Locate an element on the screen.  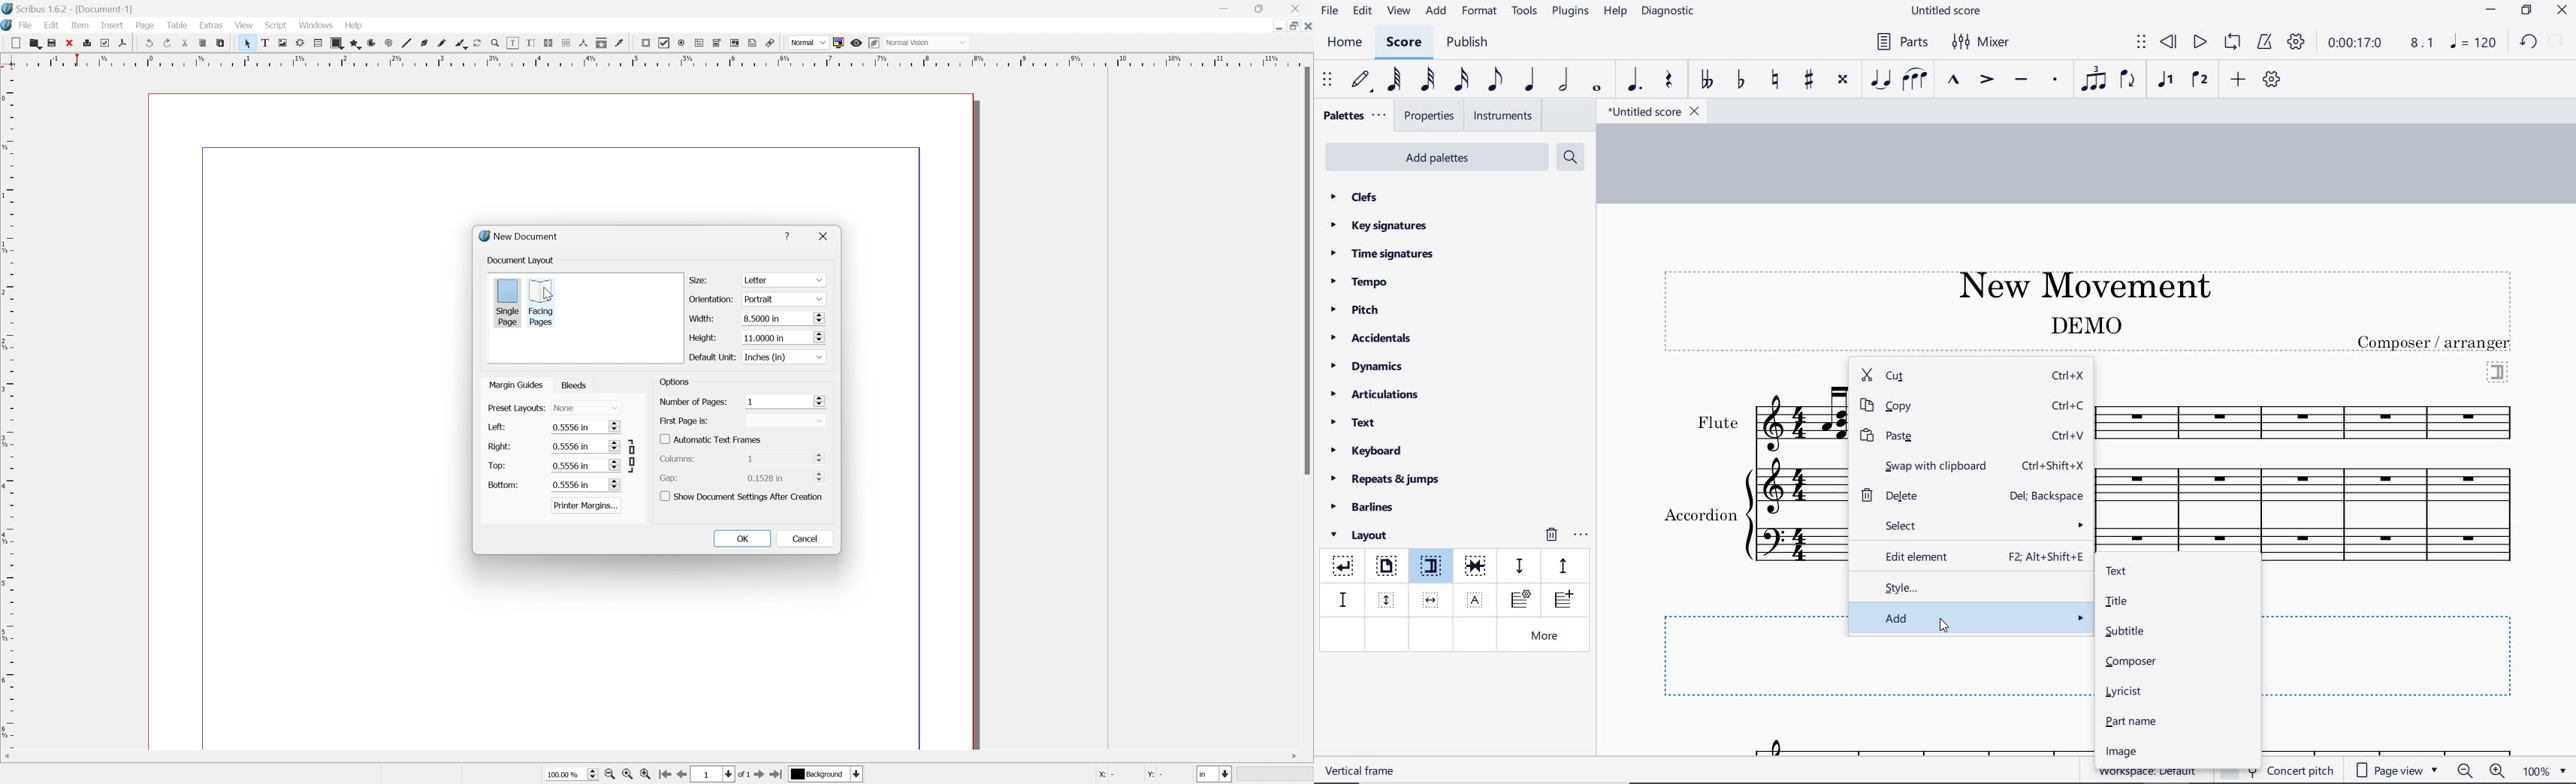
Windows is located at coordinates (317, 26).